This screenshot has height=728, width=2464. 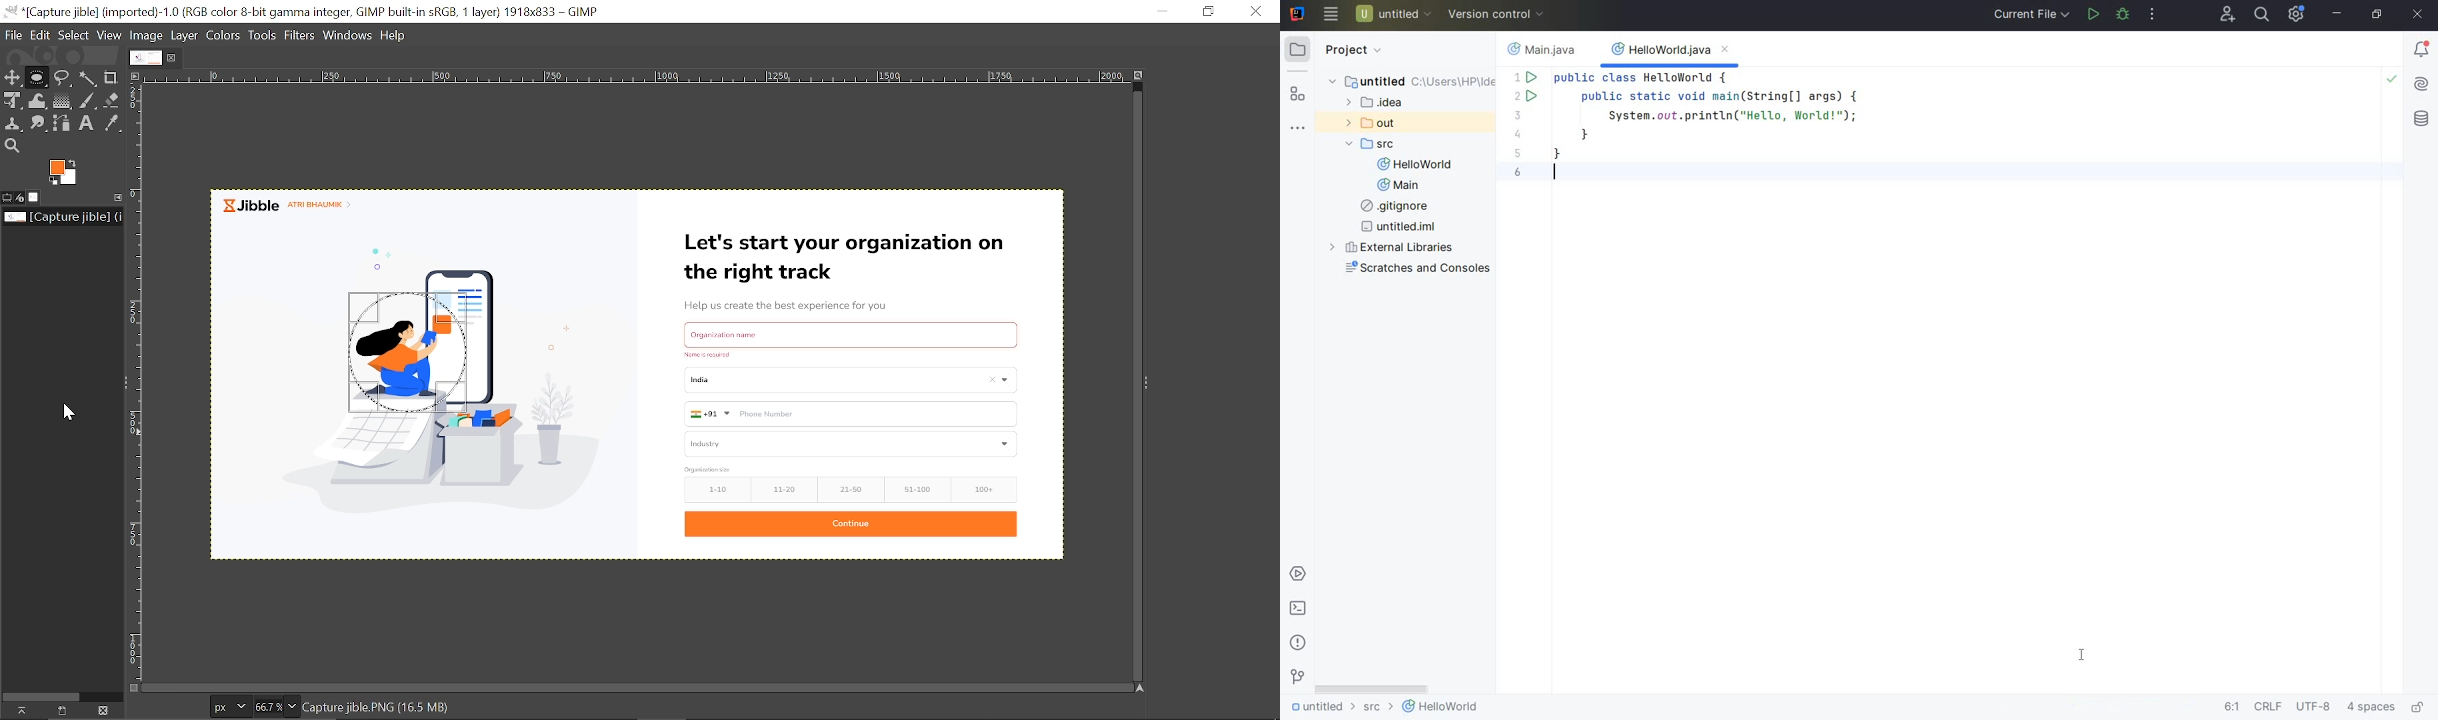 What do you see at coordinates (18, 711) in the screenshot?
I see `raise this images display` at bounding box center [18, 711].